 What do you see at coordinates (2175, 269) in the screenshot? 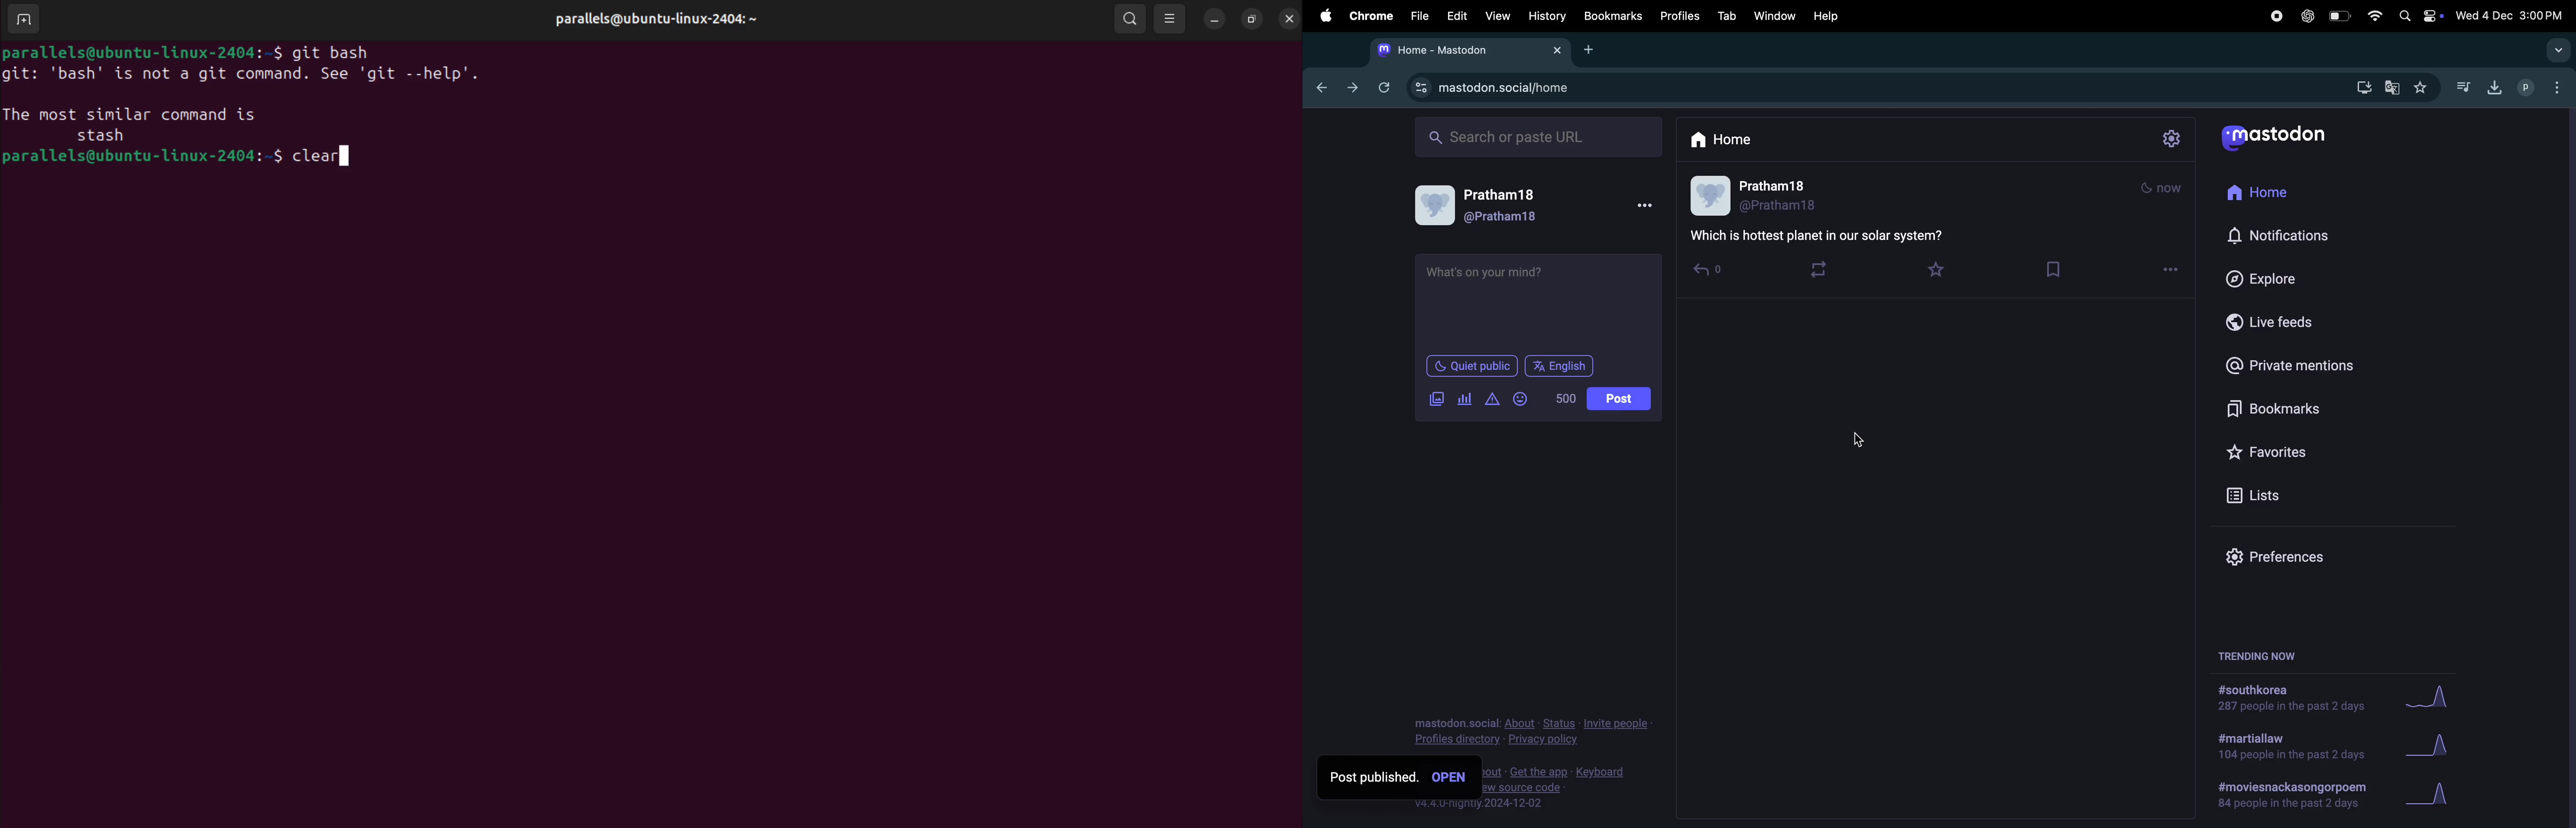
I see `options` at bounding box center [2175, 269].